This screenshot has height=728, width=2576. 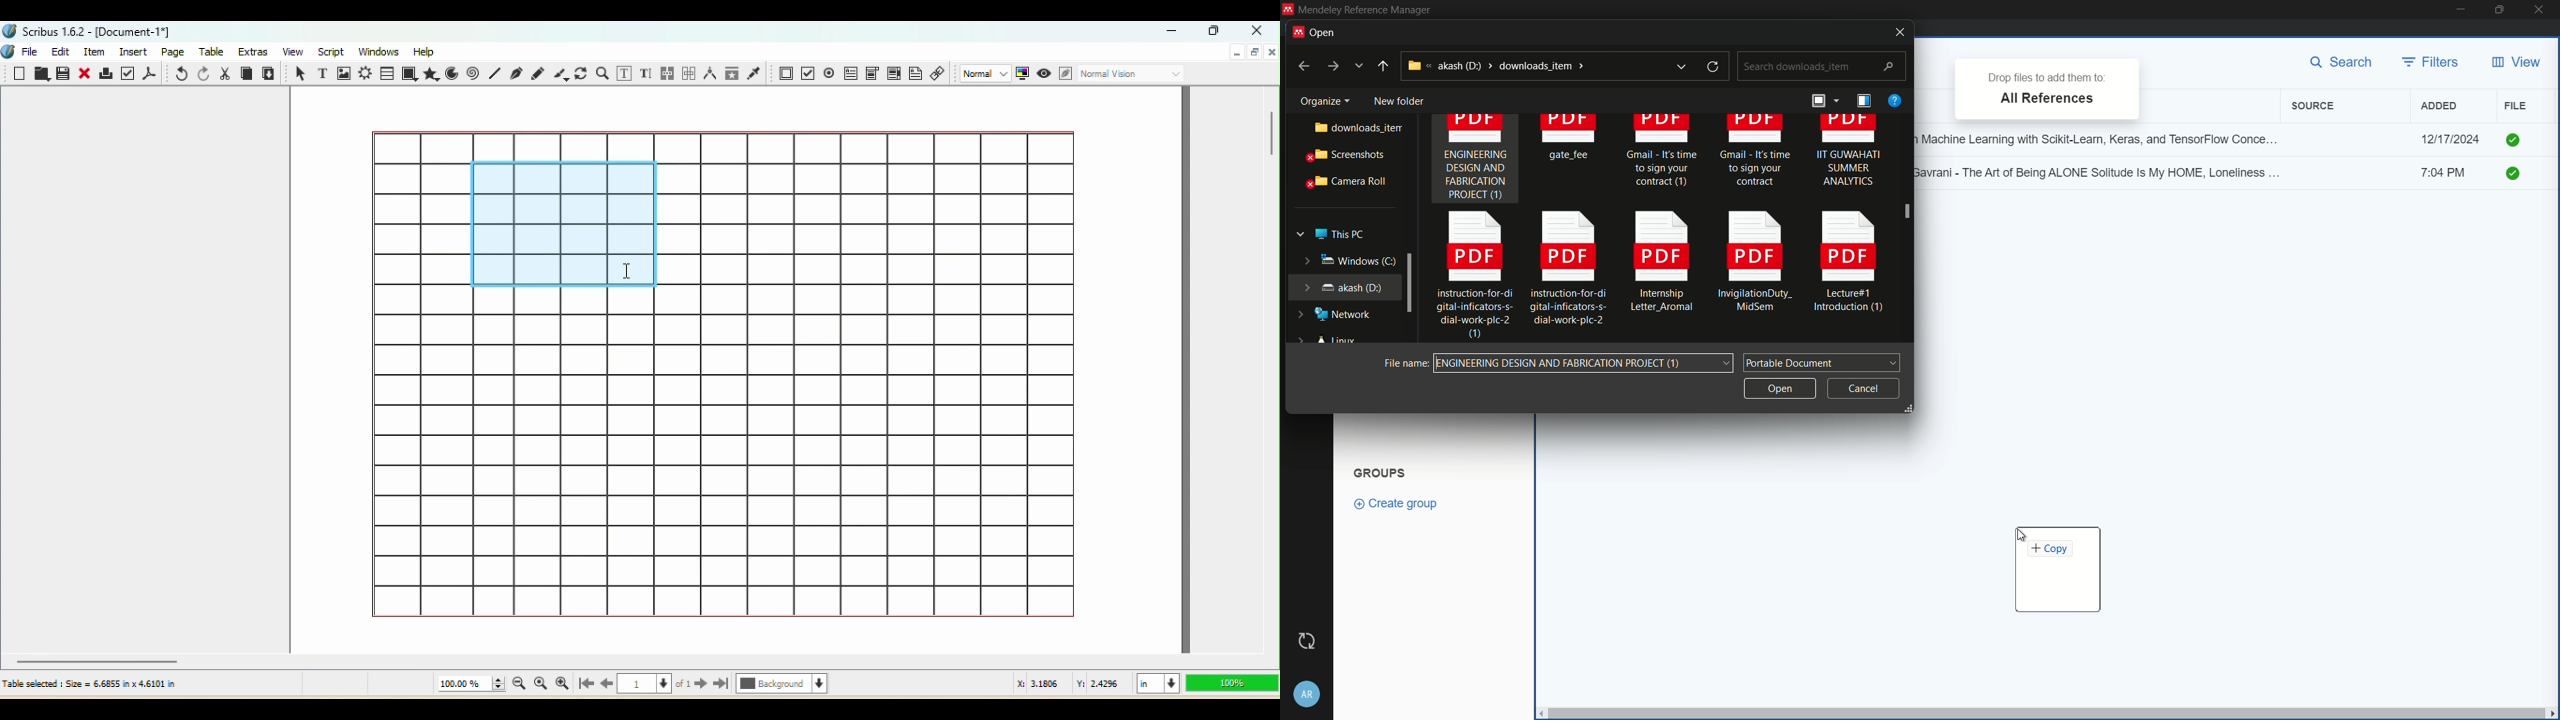 What do you see at coordinates (1339, 231) in the screenshot?
I see `this pc` at bounding box center [1339, 231].